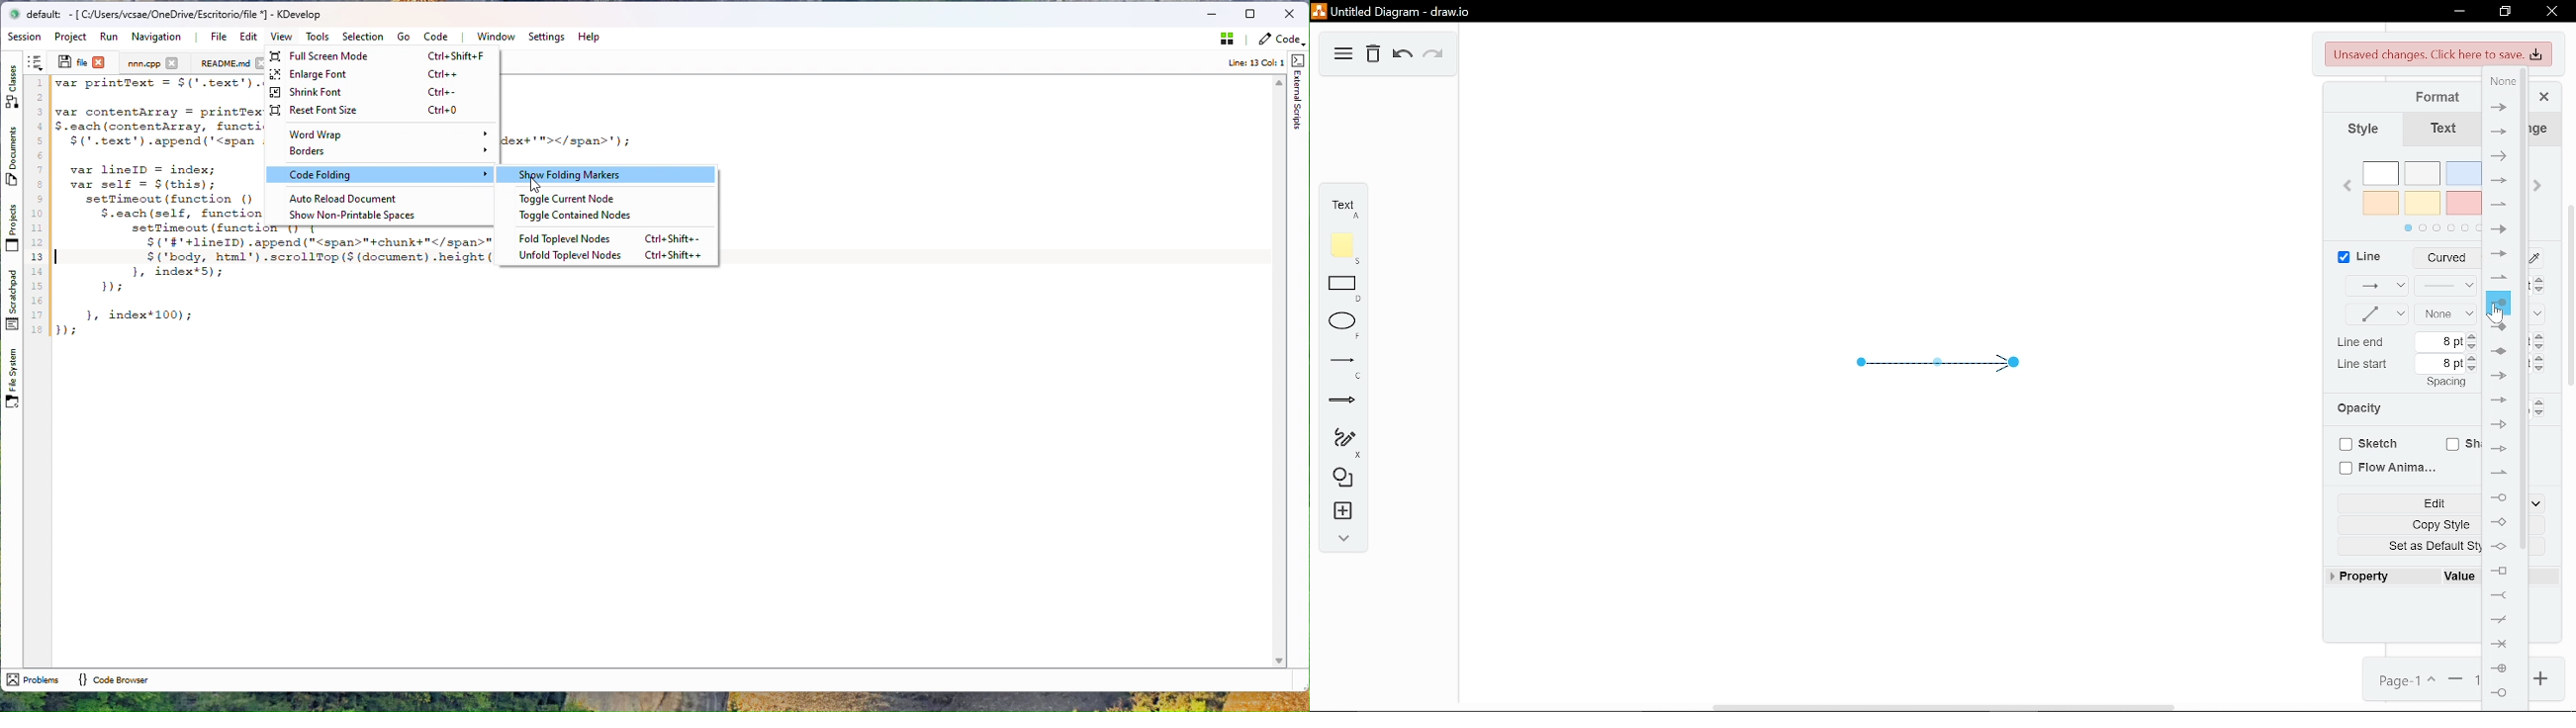 This screenshot has width=2576, height=728. Describe the element at coordinates (2540, 680) in the screenshot. I see `Zoom in` at that location.